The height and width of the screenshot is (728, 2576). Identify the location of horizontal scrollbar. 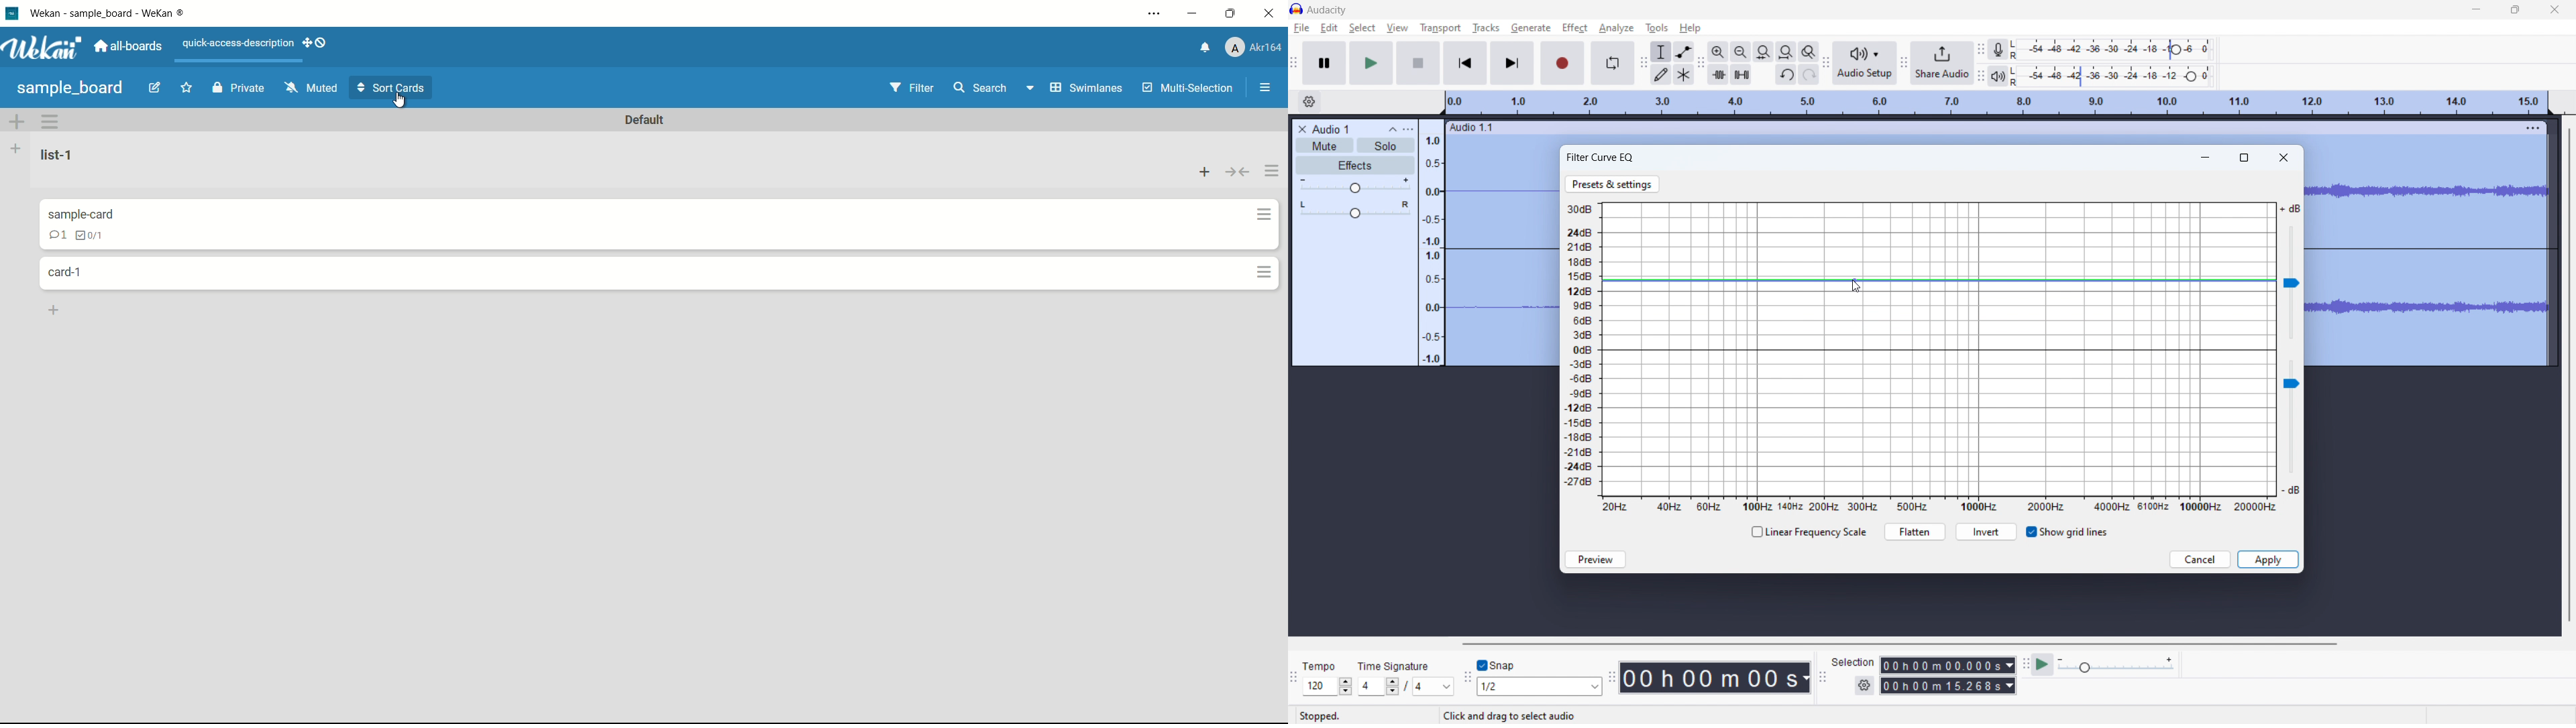
(1897, 644).